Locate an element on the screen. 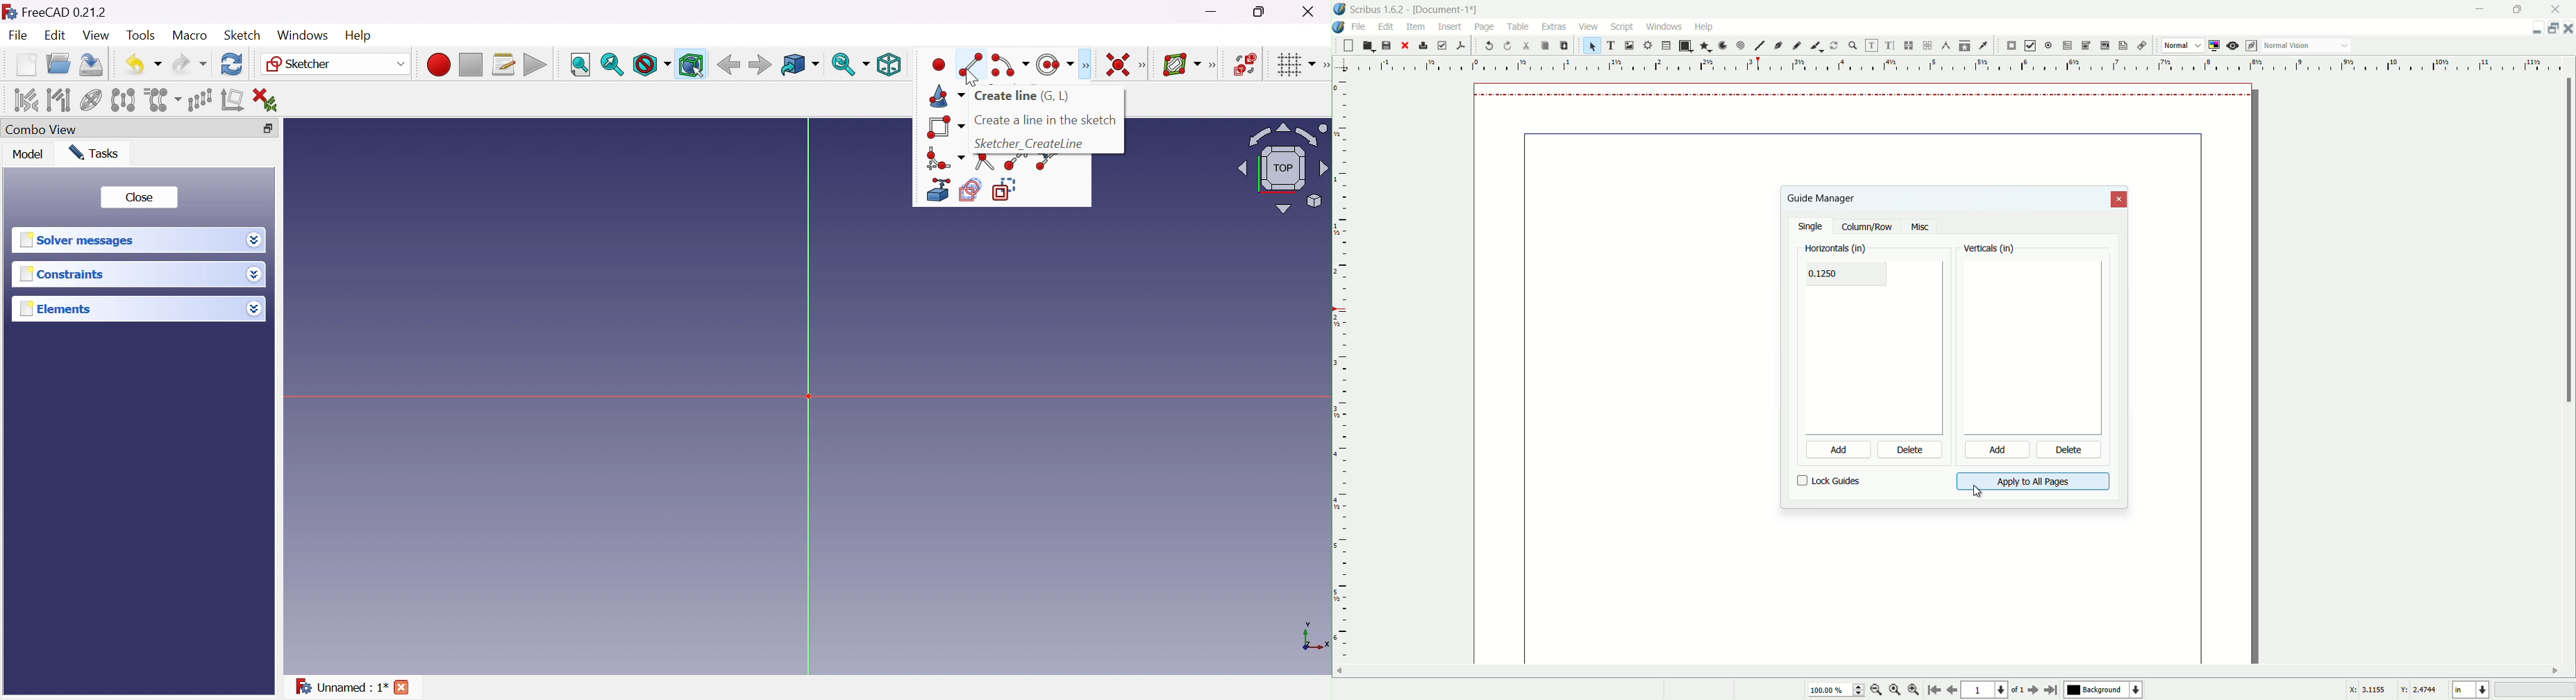  close guide manager window is located at coordinates (2120, 200).